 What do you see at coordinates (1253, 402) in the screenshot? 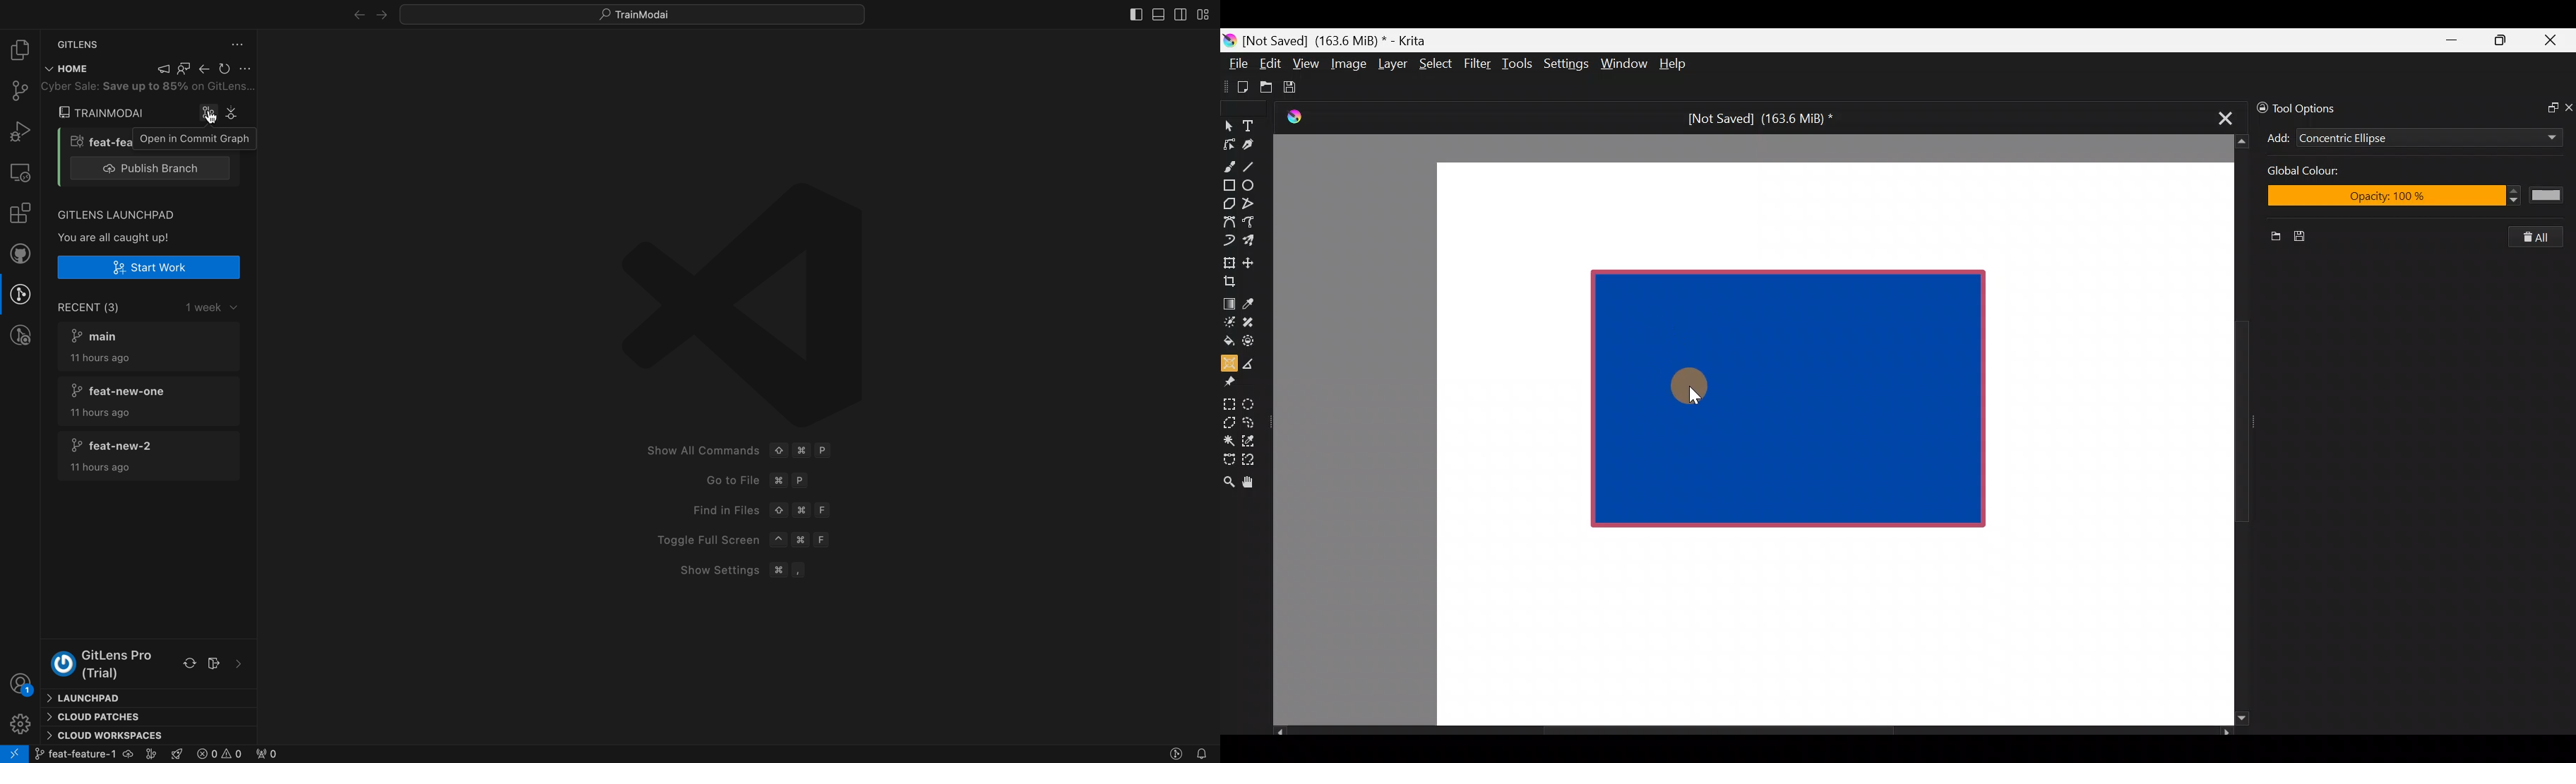
I see `Elliptical selection tool` at bounding box center [1253, 402].